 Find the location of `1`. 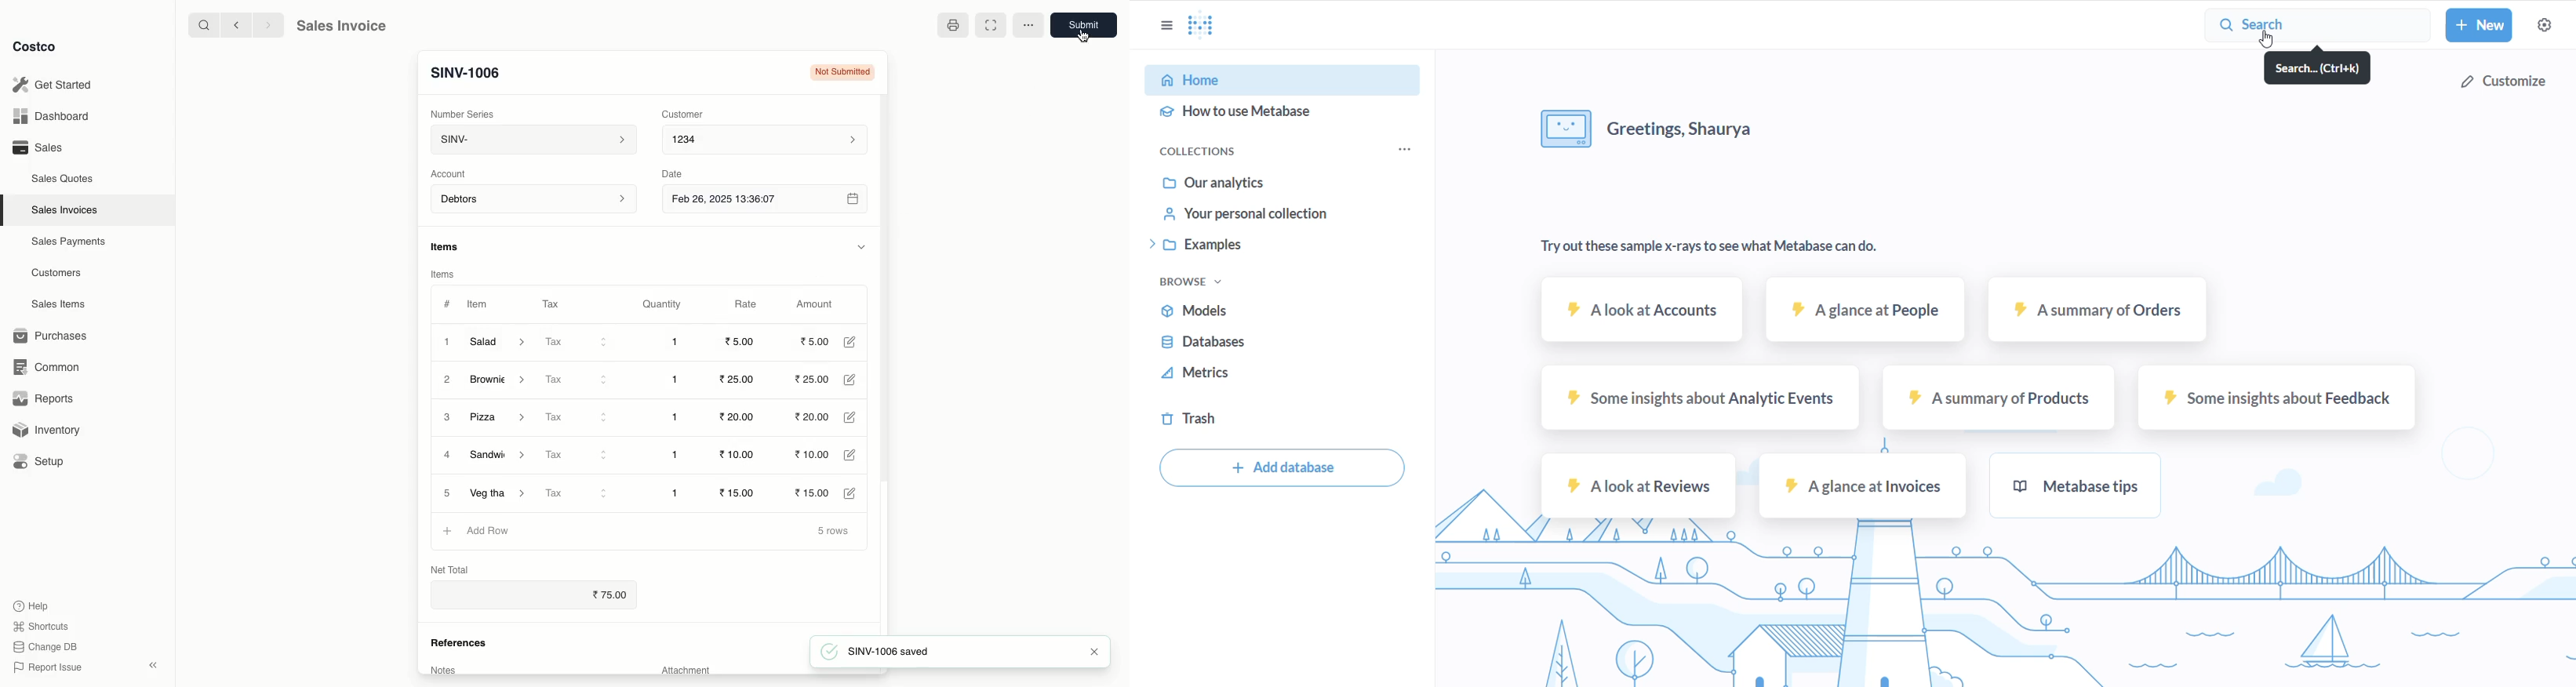

1 is located at coordinates (675, 492).